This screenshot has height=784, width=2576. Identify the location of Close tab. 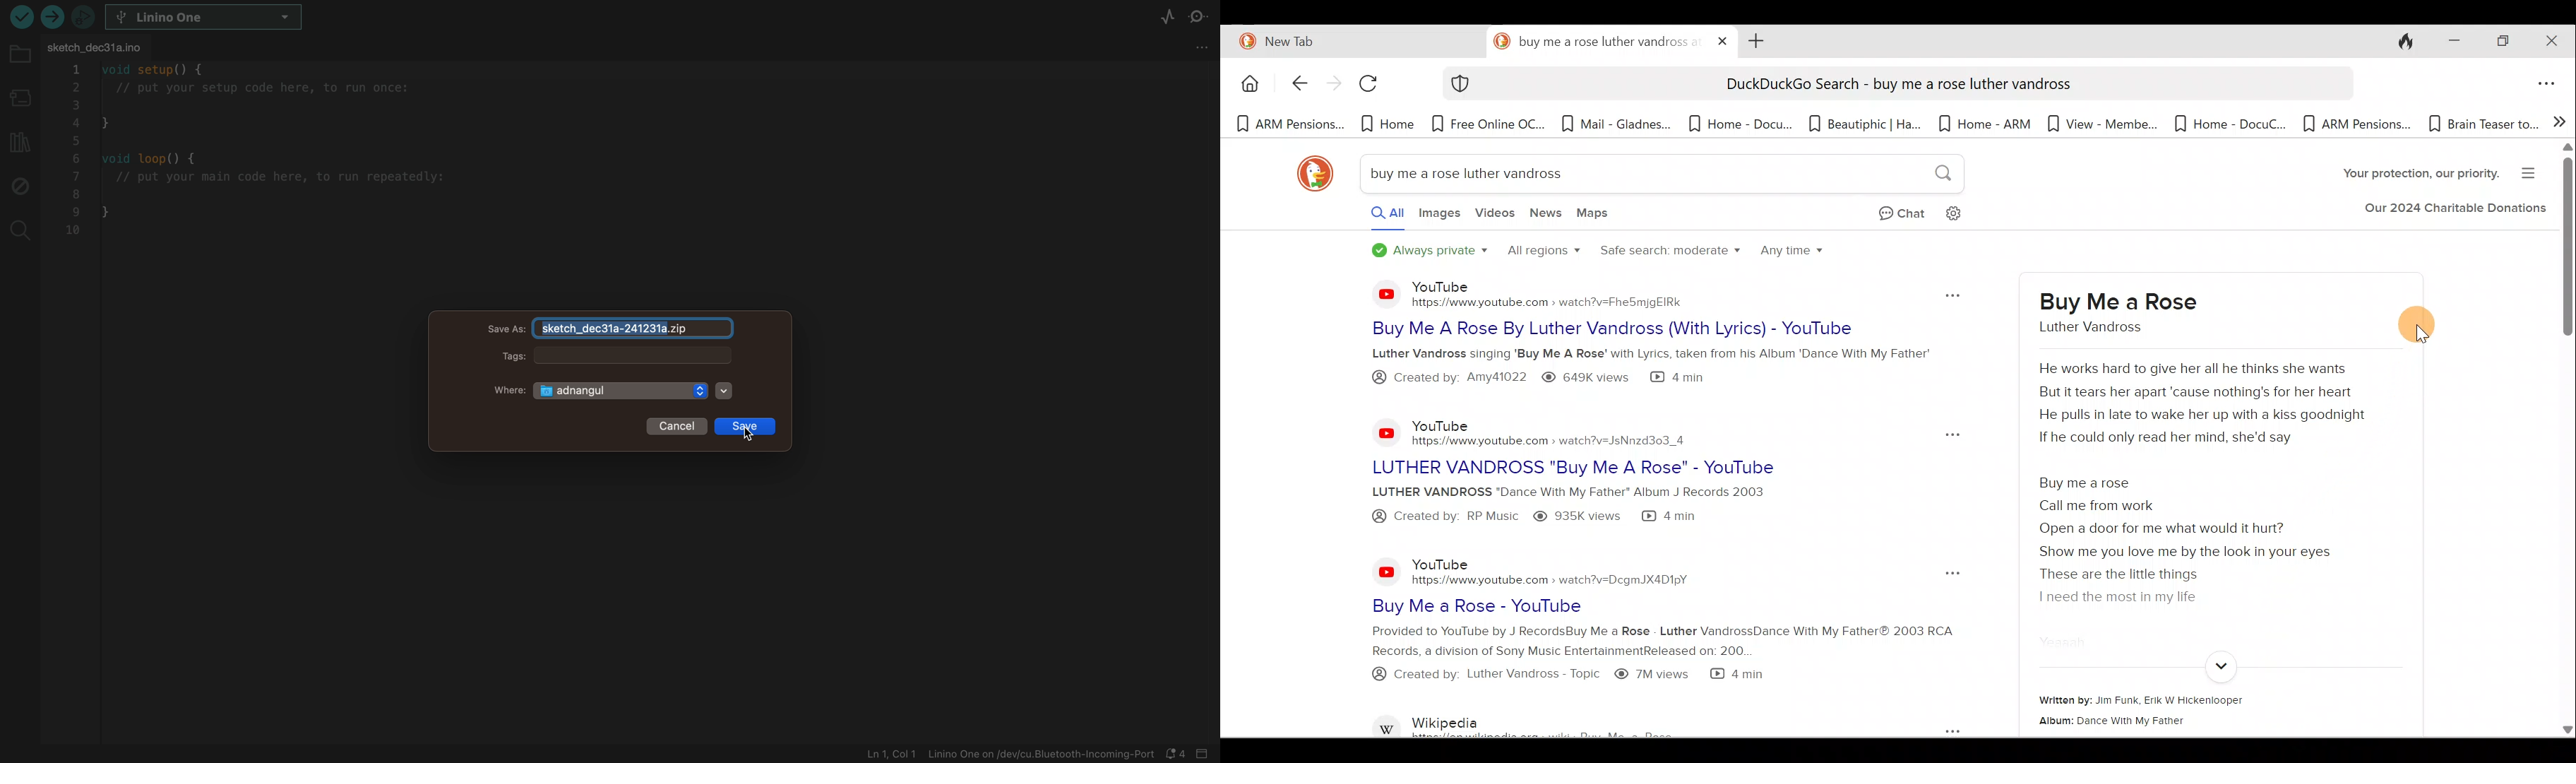
(1723, 38).